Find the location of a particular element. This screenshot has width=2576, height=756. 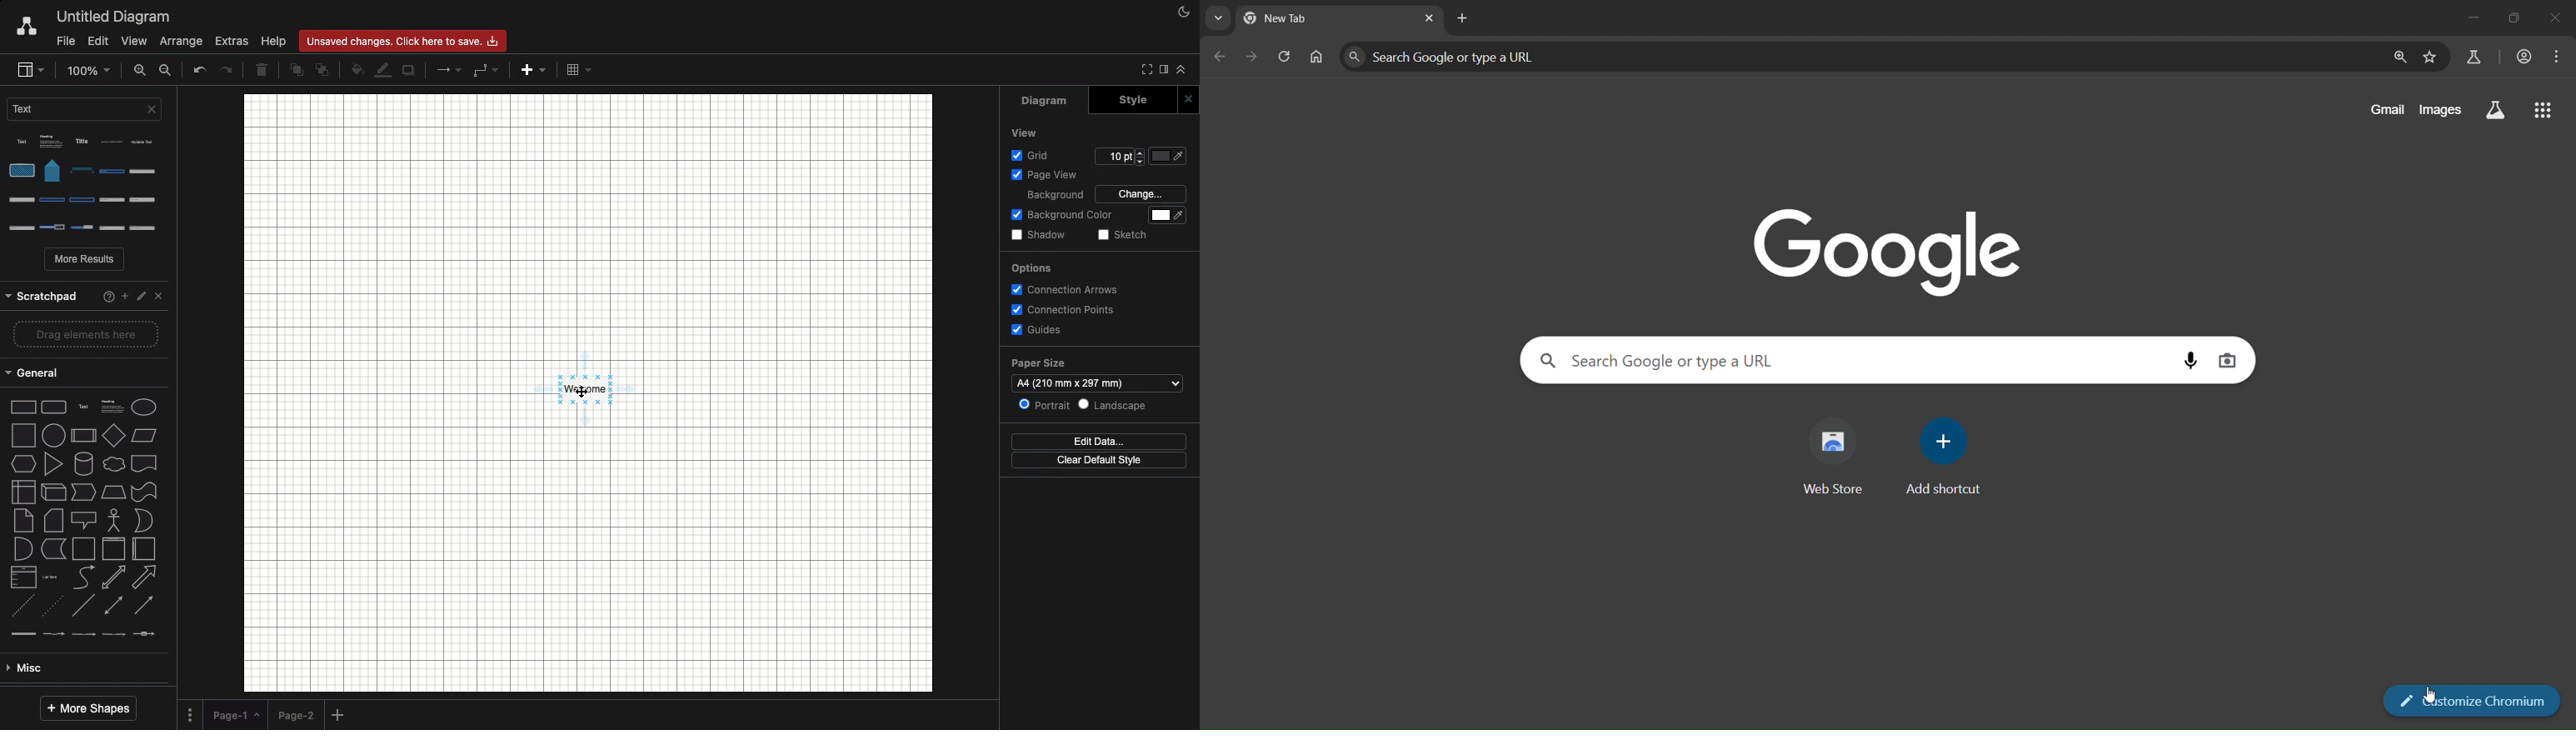

Guides is located at coordinates (1046, 328).